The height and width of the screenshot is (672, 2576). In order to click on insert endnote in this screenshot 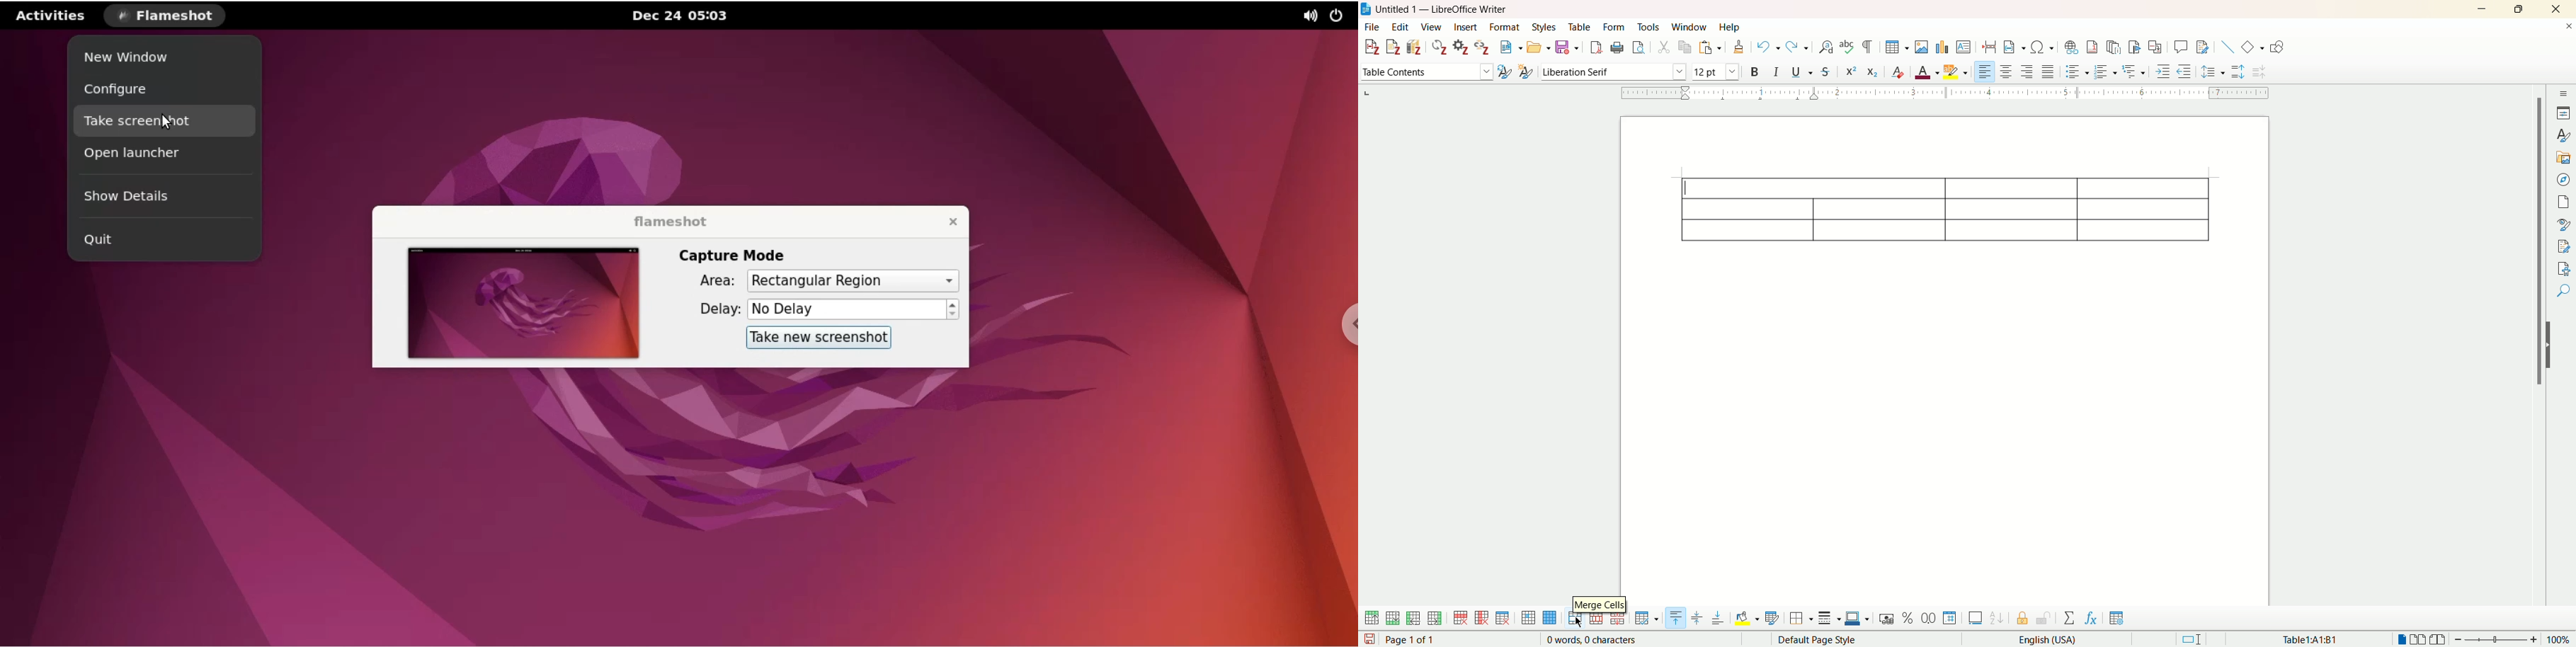, I will do `click(2117, 48)`.